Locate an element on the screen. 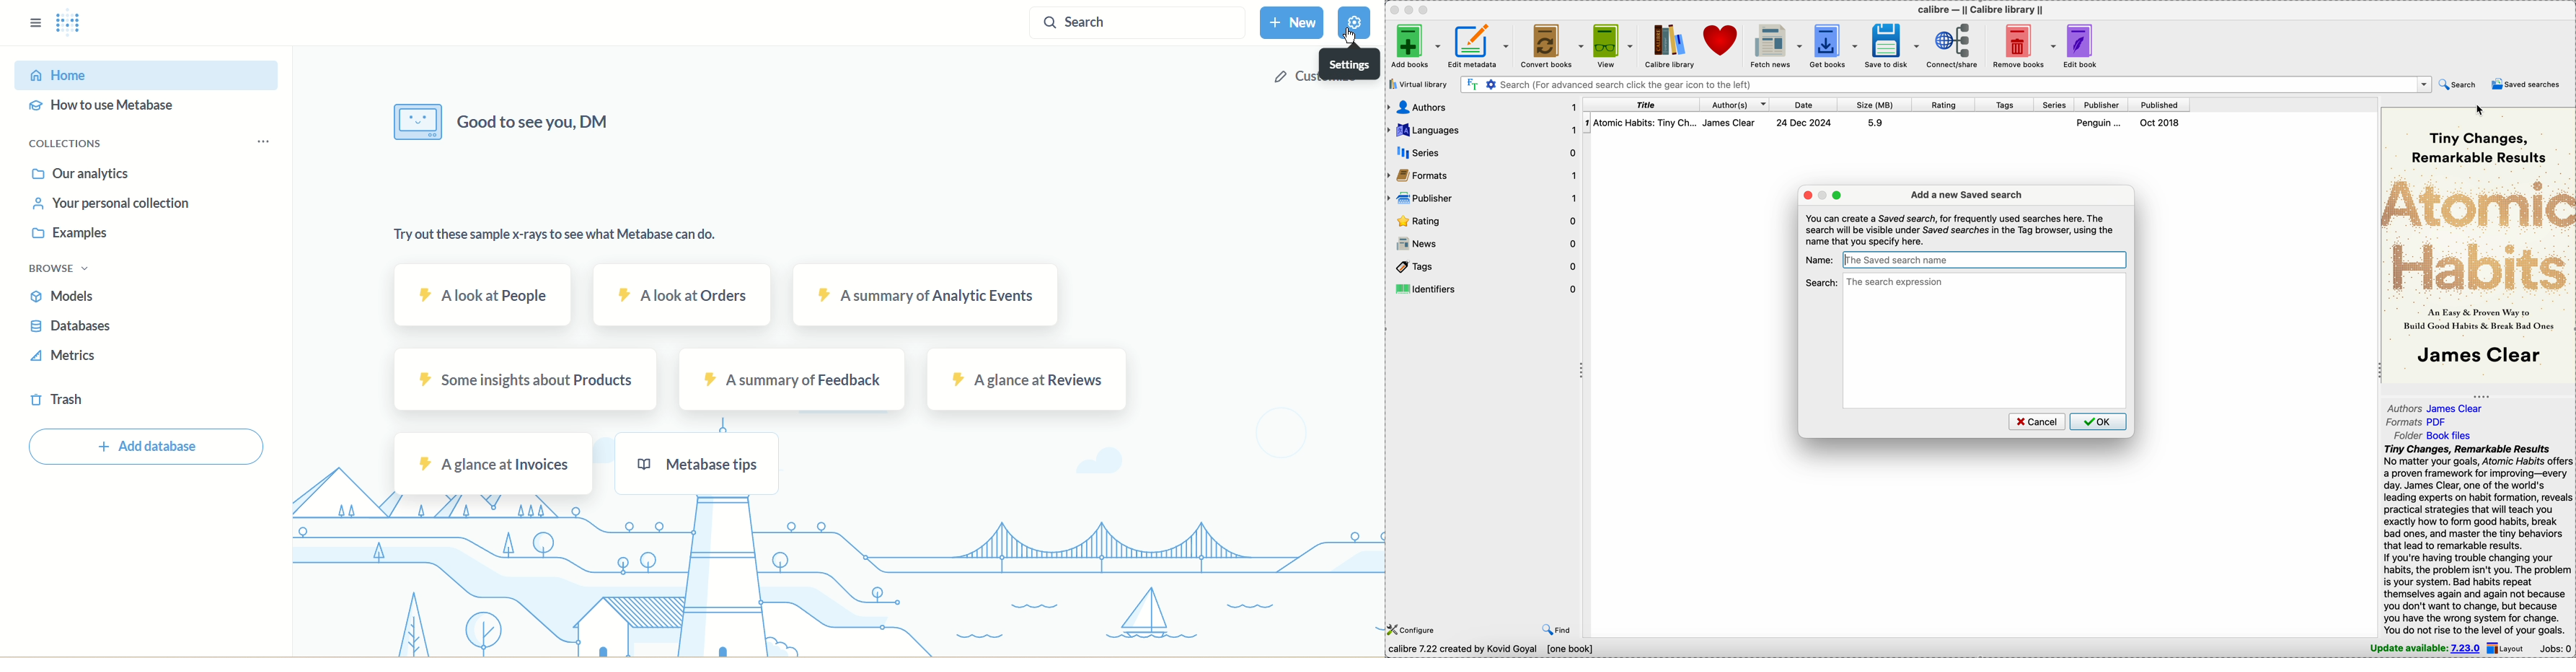 The image size is (2576, 672). publisher is located at coordinates (2103, 105).